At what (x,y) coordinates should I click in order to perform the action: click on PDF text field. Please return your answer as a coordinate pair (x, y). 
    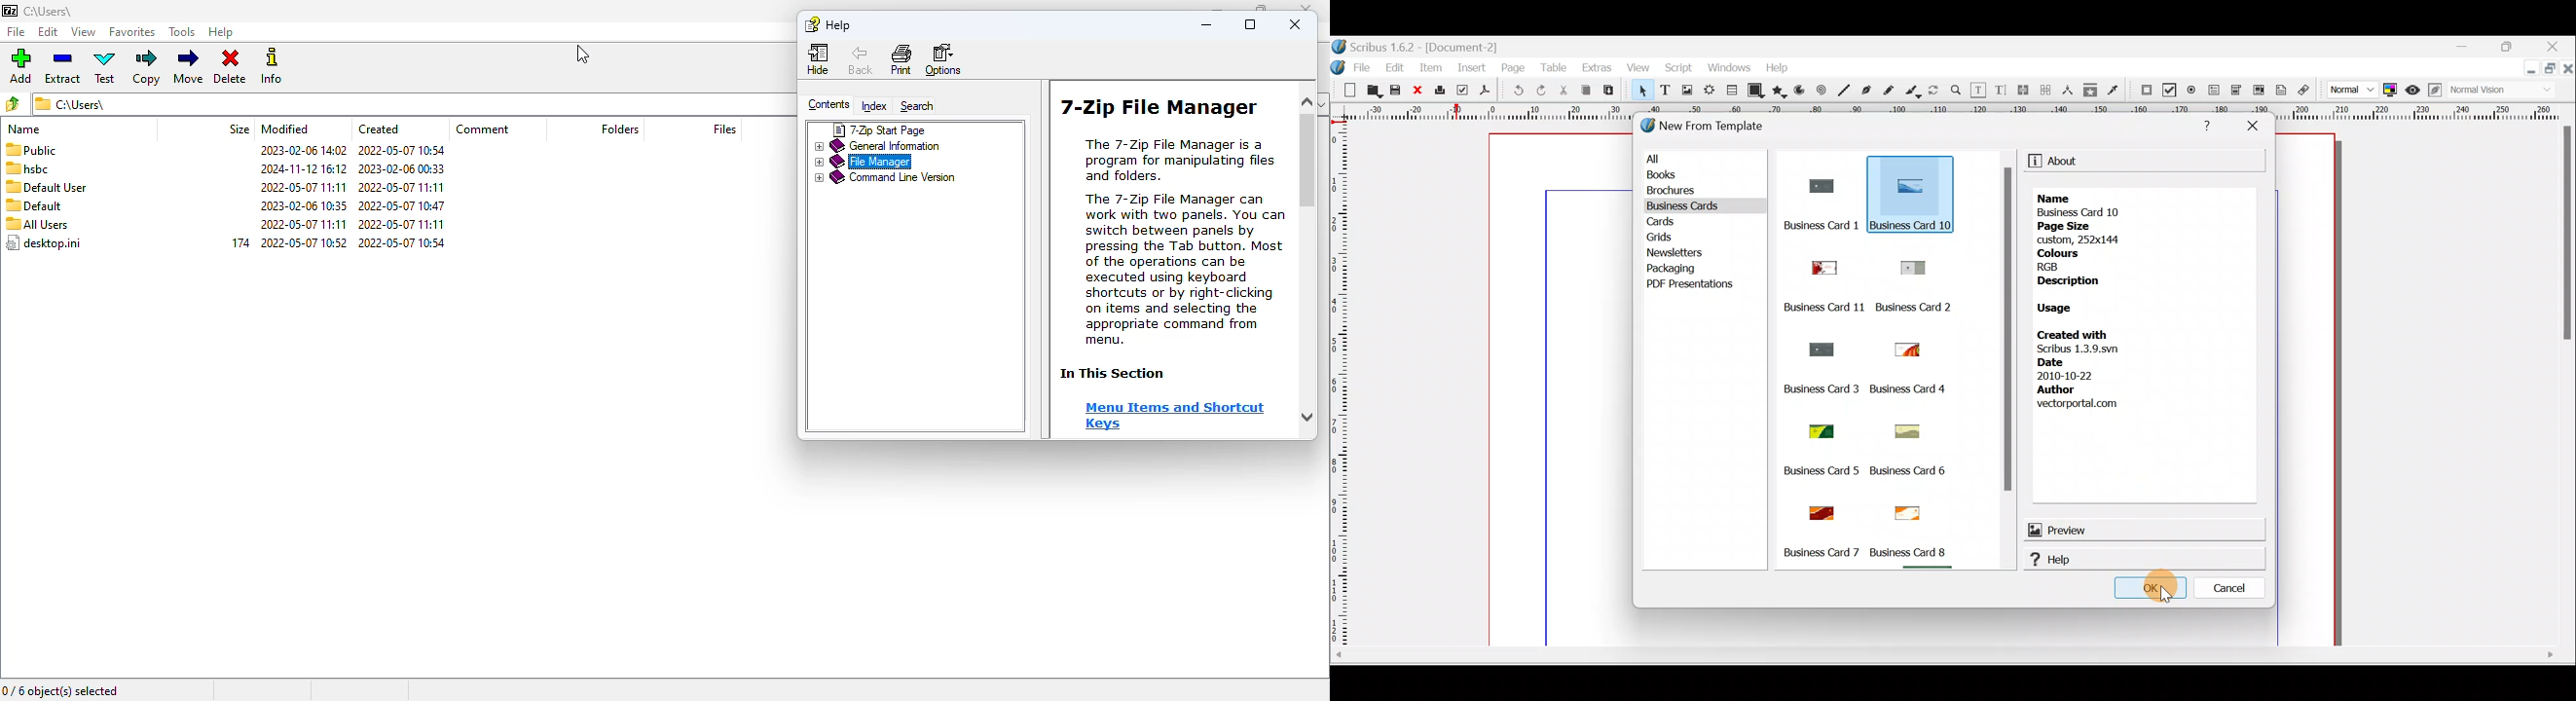
    Looking at the image, I should click on (2214, 92).